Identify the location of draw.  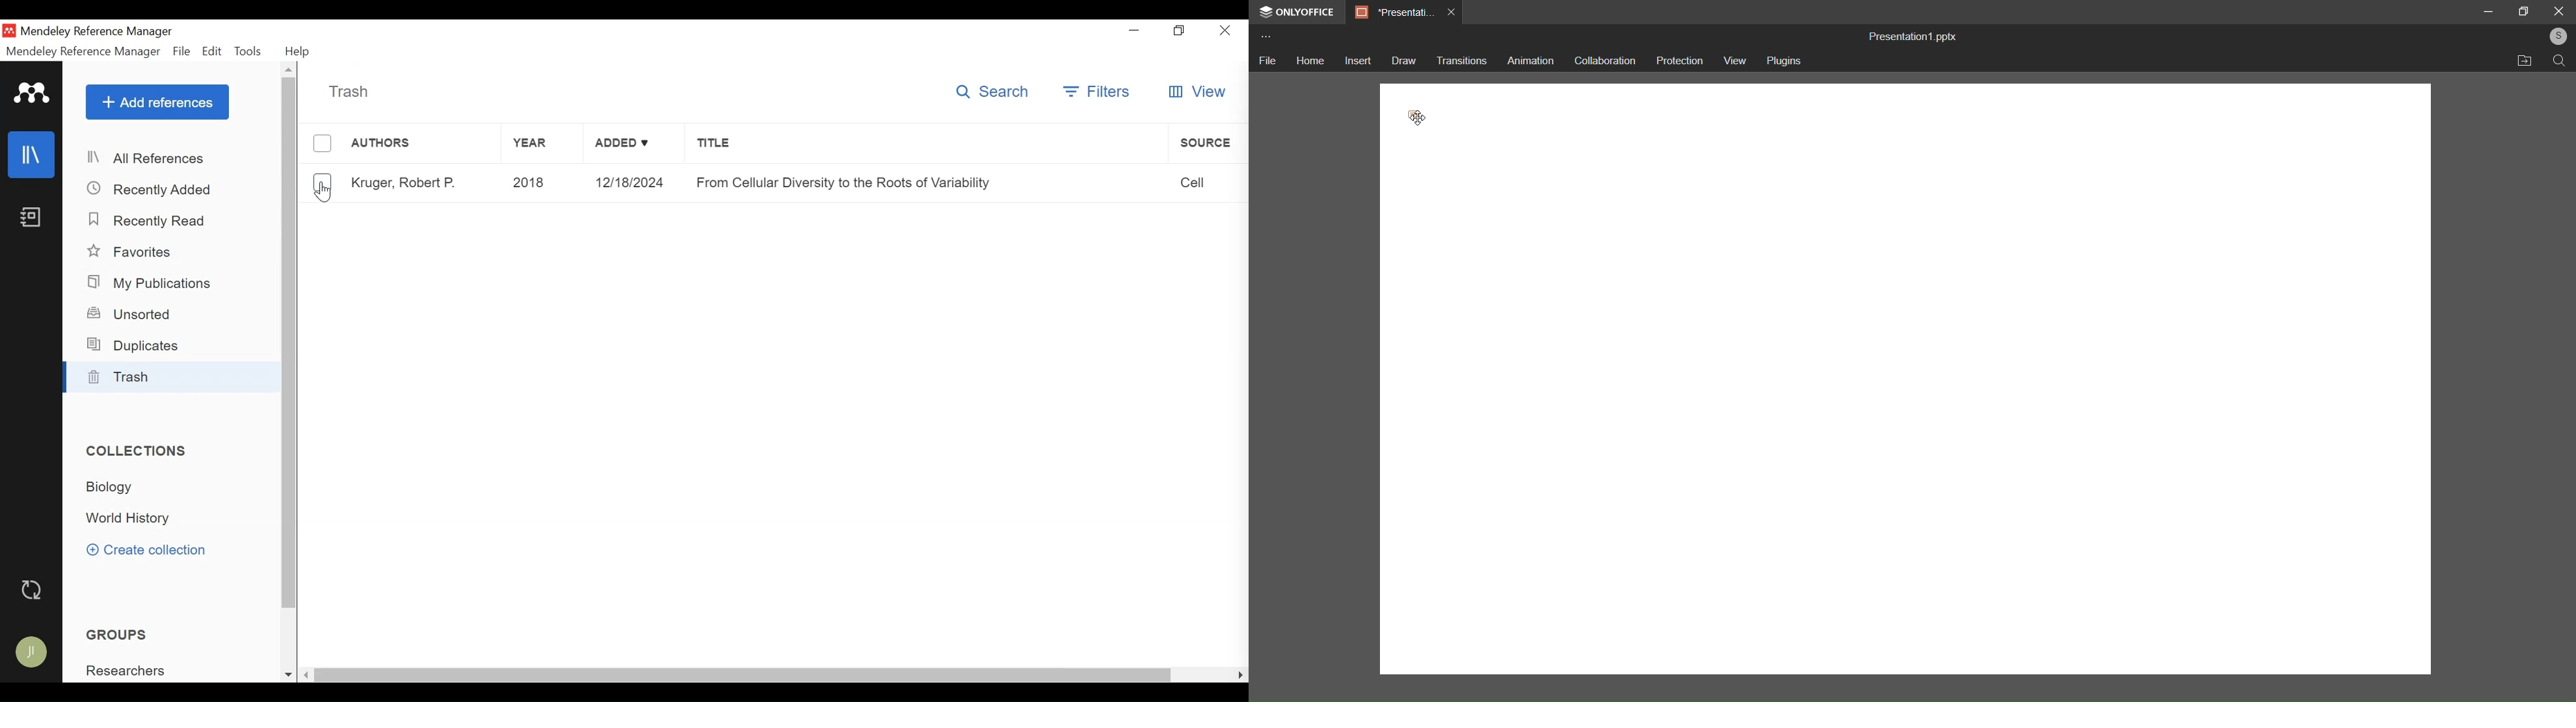
(1402, 61).